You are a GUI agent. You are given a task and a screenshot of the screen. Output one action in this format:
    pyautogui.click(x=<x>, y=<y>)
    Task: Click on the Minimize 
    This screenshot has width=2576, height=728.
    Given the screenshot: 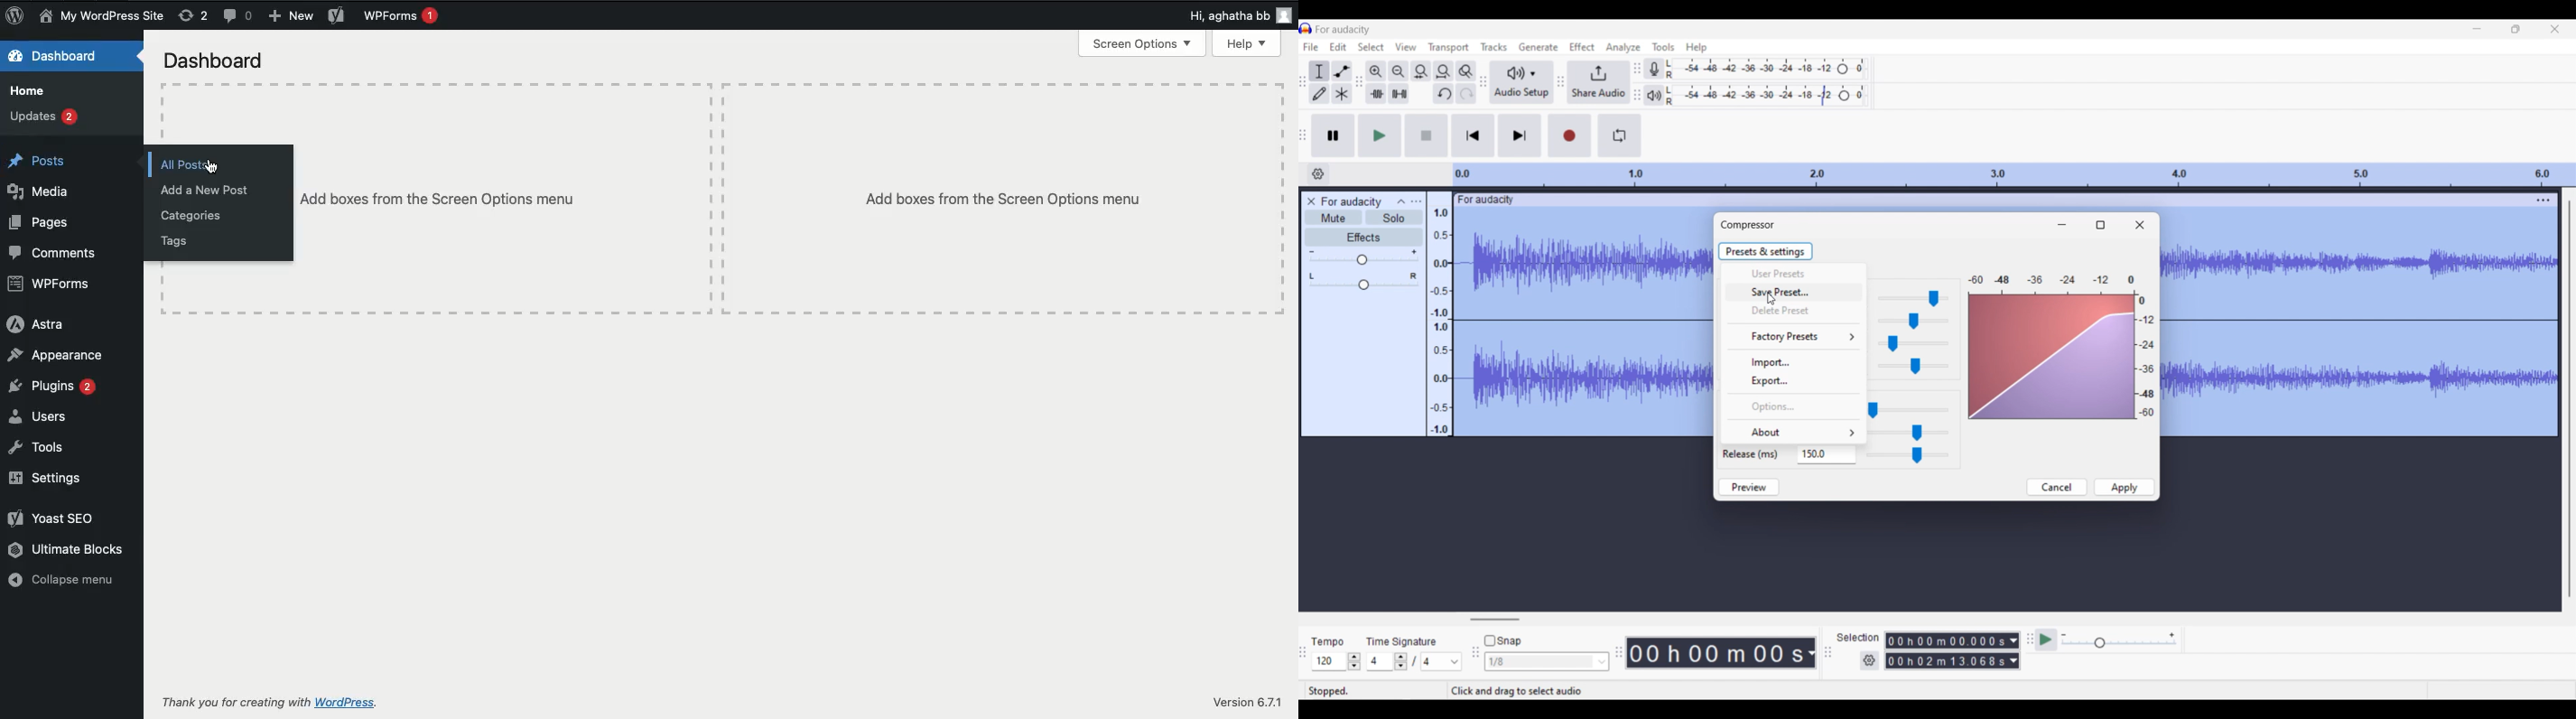 What is the action you would take?
    pyautogui.click(x=2477, y=29)
    